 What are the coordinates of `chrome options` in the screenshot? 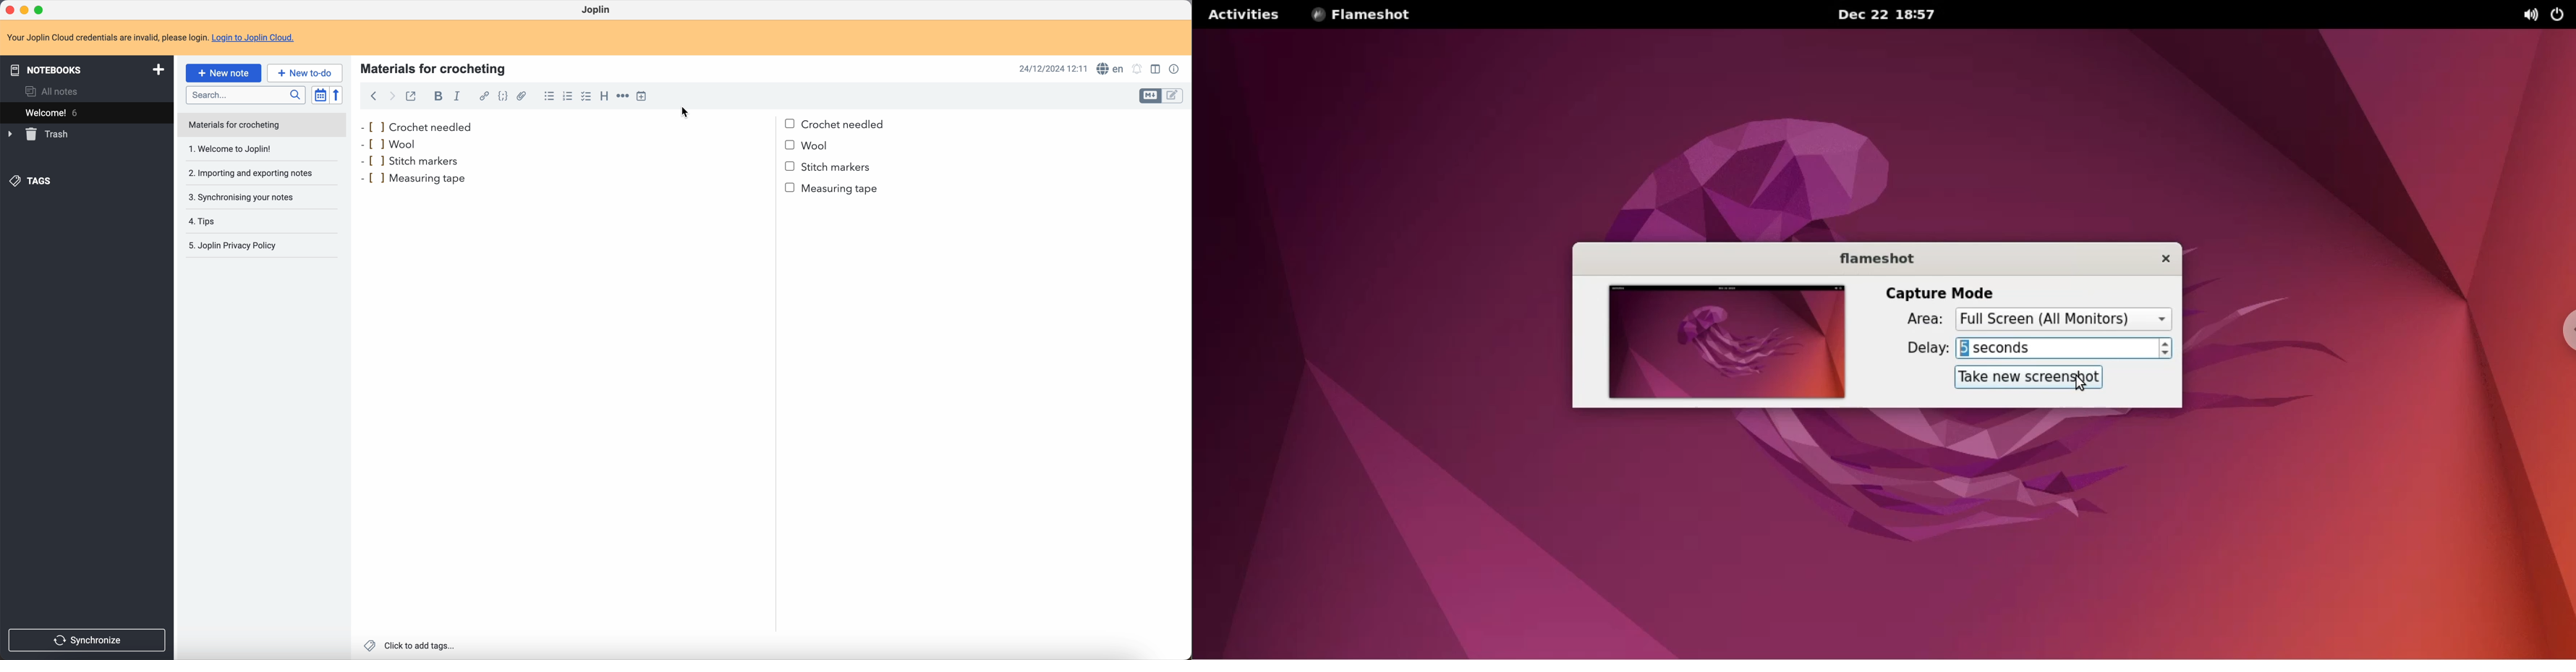 It's located at (2562, 332).